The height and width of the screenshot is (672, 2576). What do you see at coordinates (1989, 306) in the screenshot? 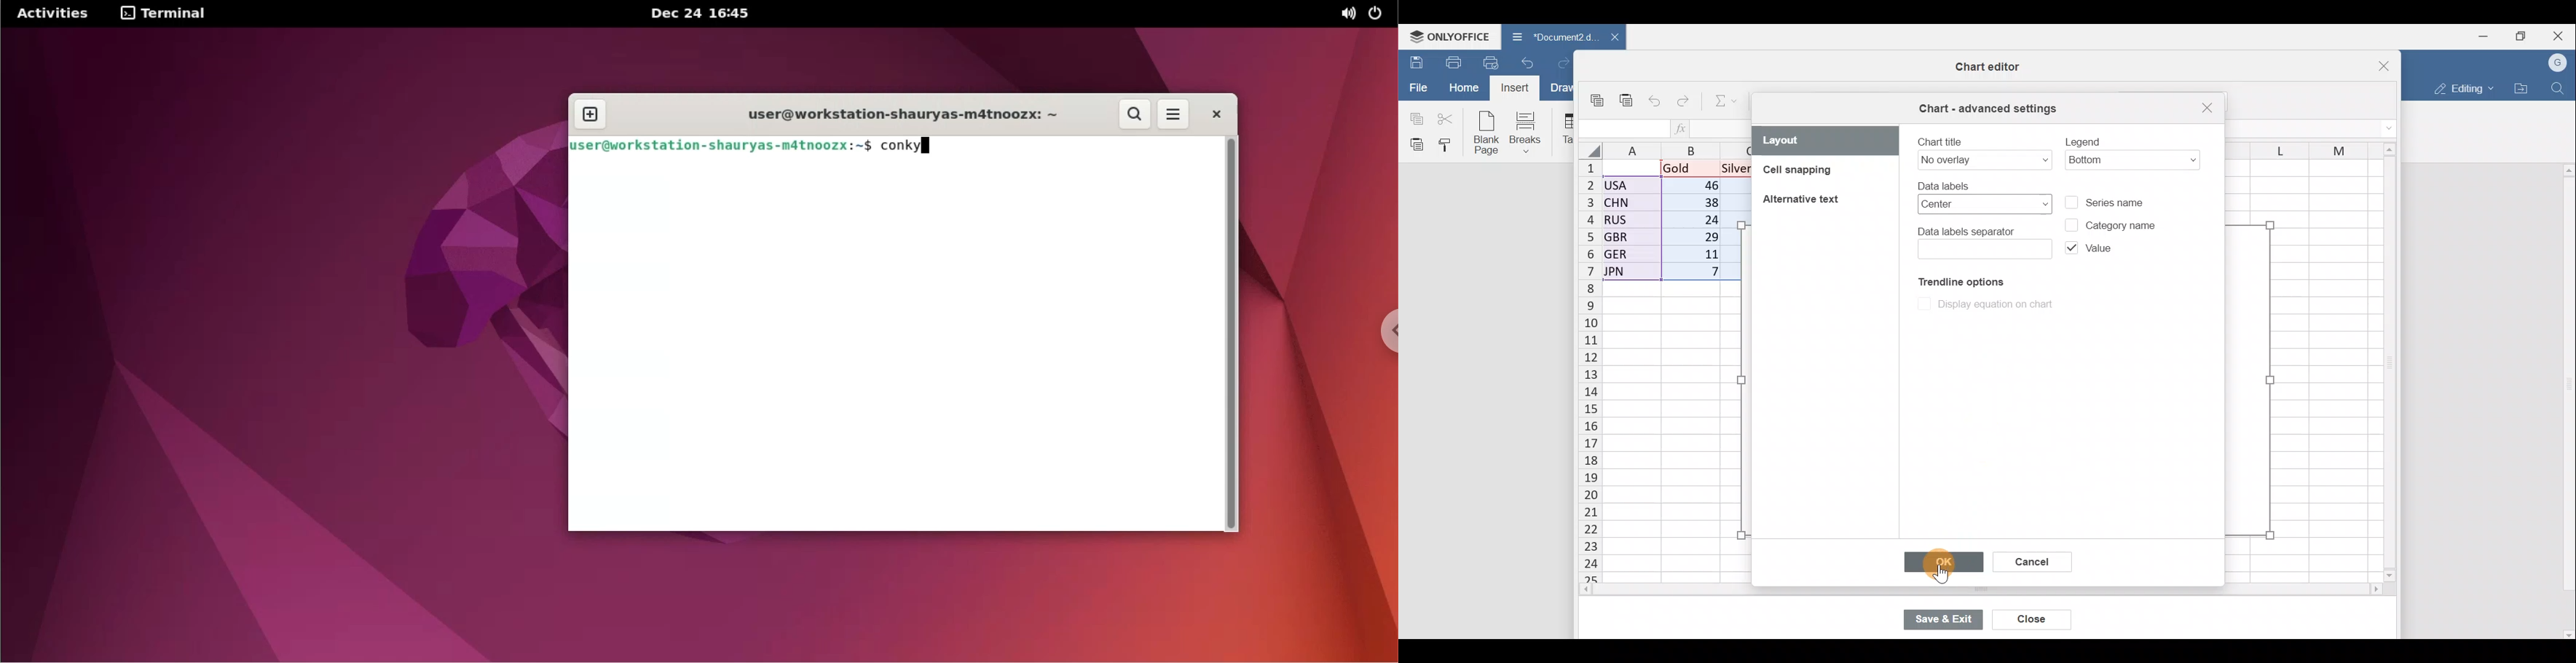
I see `Display equation on chart` at bounding box center [1989, 306].